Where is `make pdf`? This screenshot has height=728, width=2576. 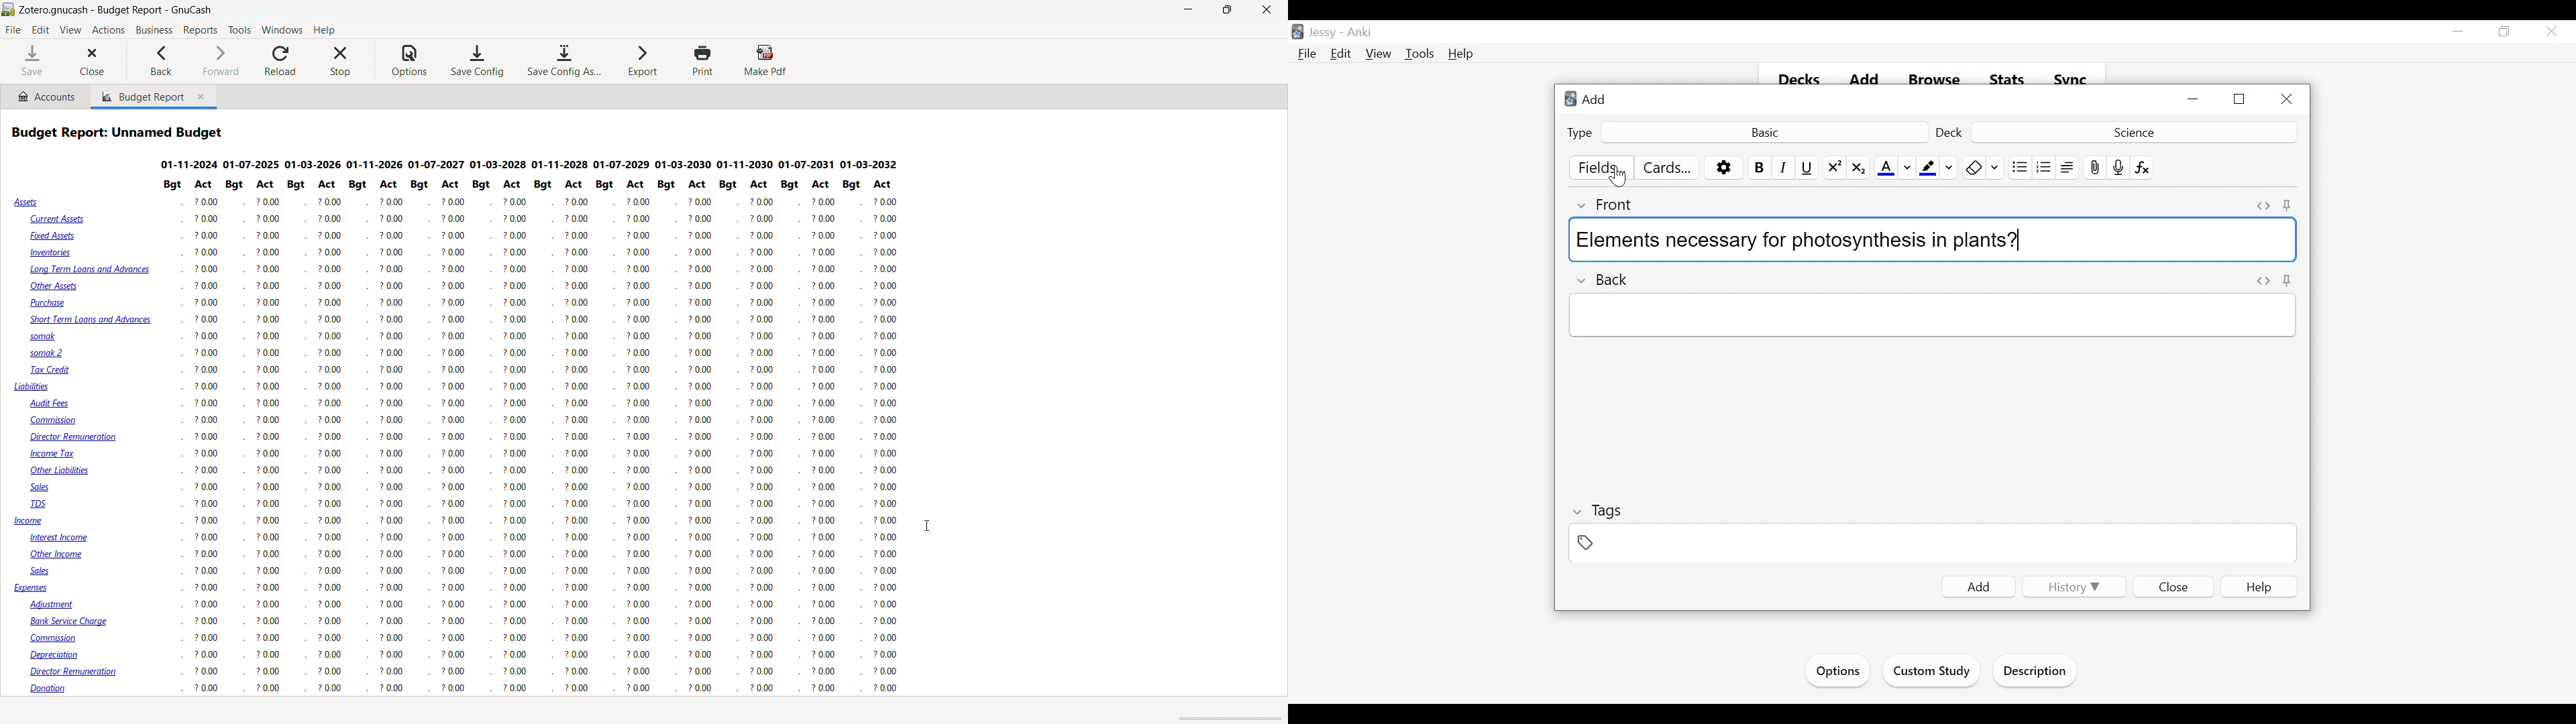 make pdf is located at coordinates (766, 60).